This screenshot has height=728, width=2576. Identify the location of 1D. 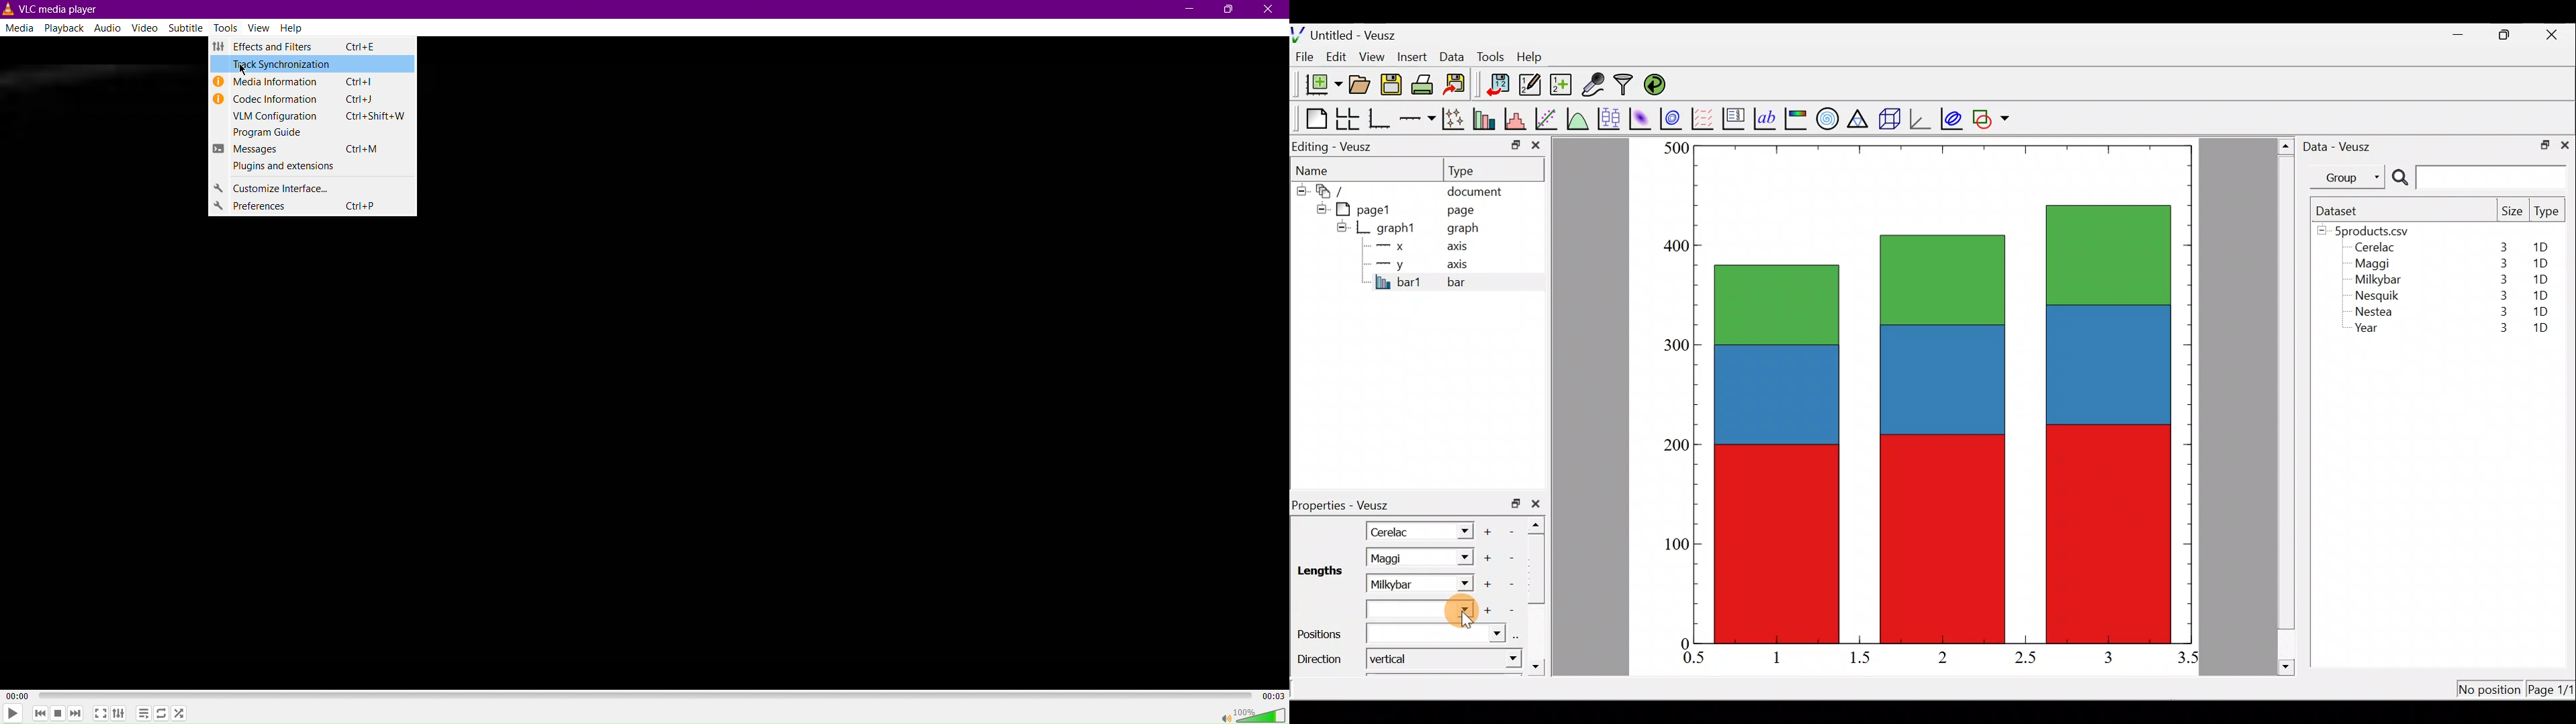
(2545, 247).